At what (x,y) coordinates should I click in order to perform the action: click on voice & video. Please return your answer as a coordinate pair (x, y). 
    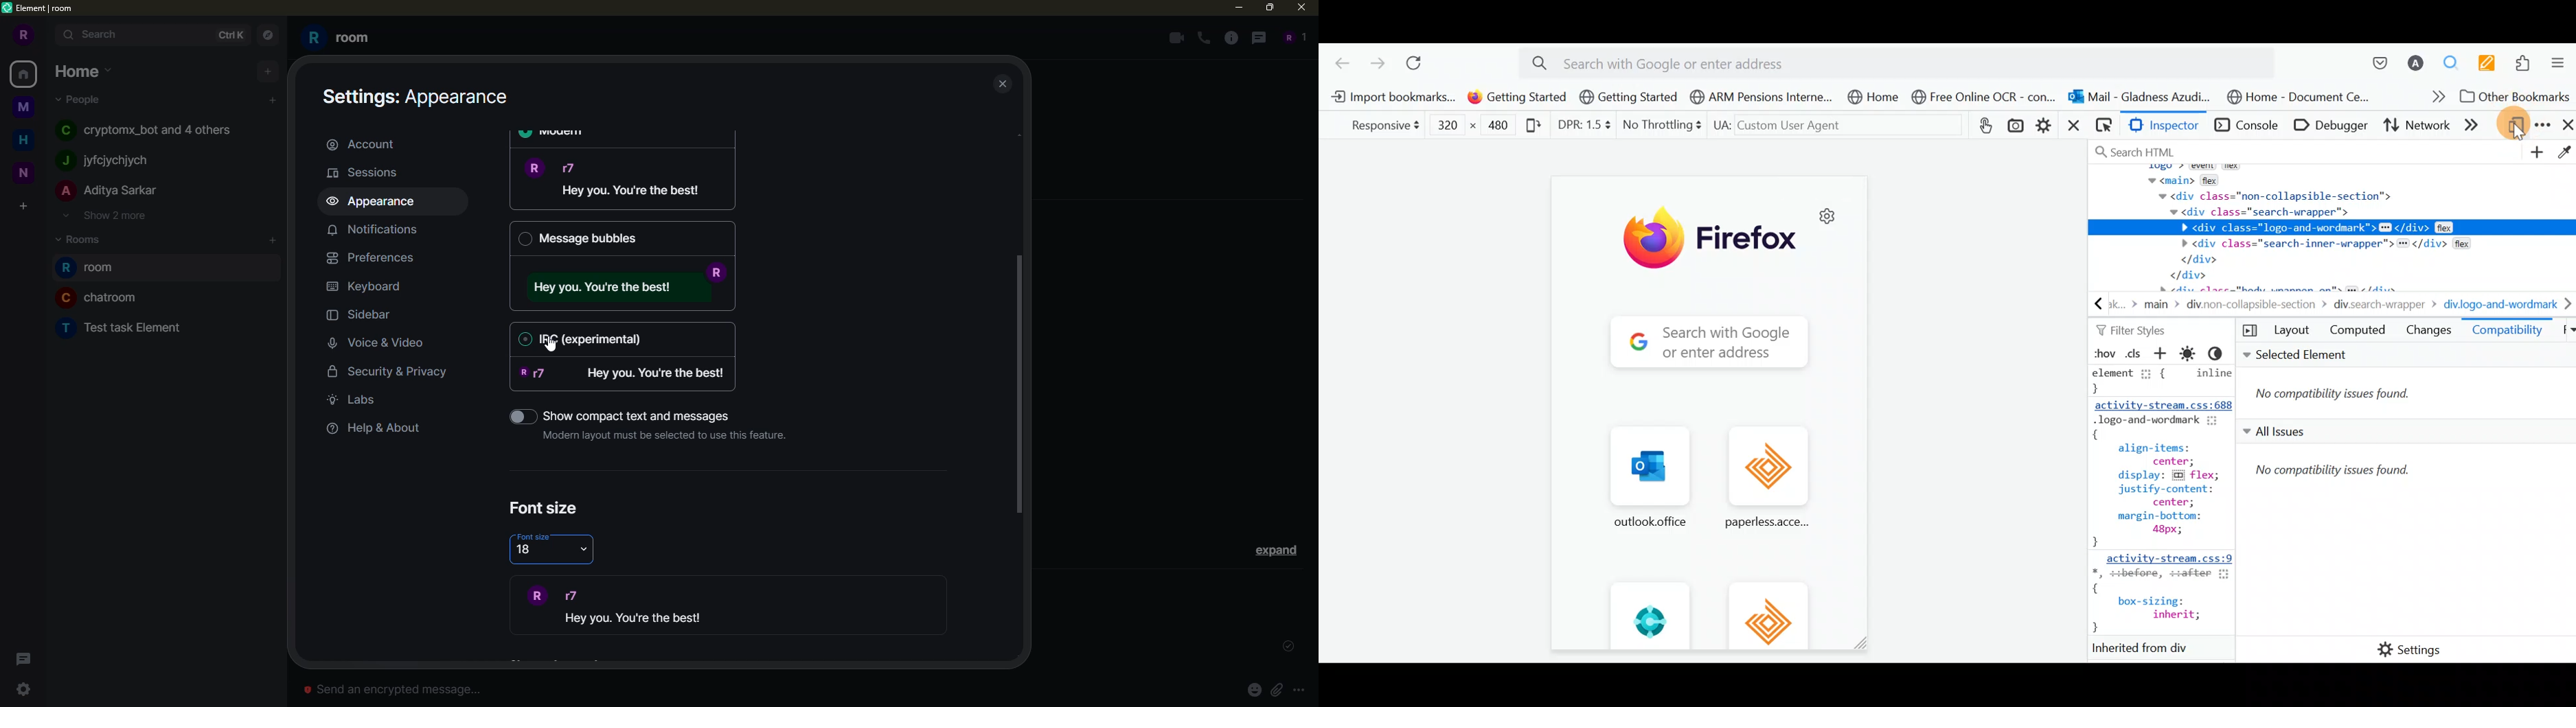
    Looking at the image, I should click on (379, 343).